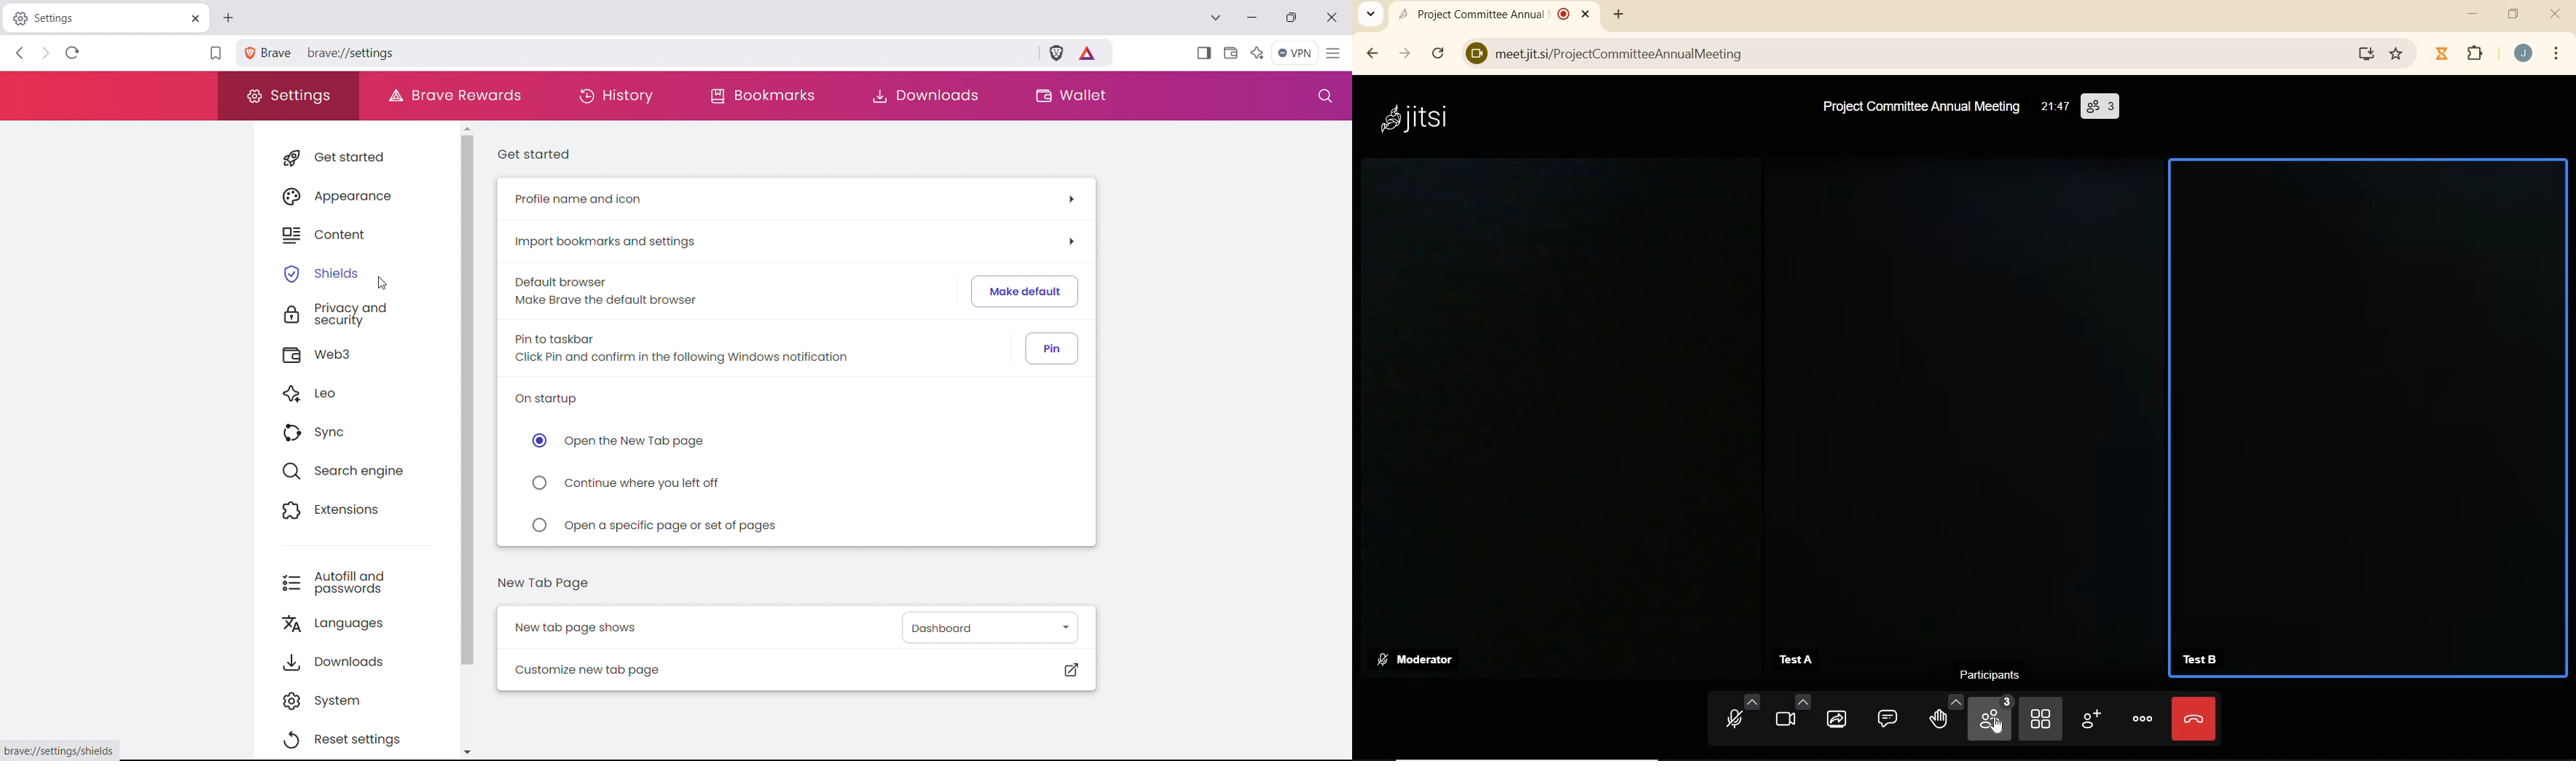  What do you see at coordinates (1837, 716) in the screenshot?
I see `SCREEN SHARING` at bounding box center [1837, 716].